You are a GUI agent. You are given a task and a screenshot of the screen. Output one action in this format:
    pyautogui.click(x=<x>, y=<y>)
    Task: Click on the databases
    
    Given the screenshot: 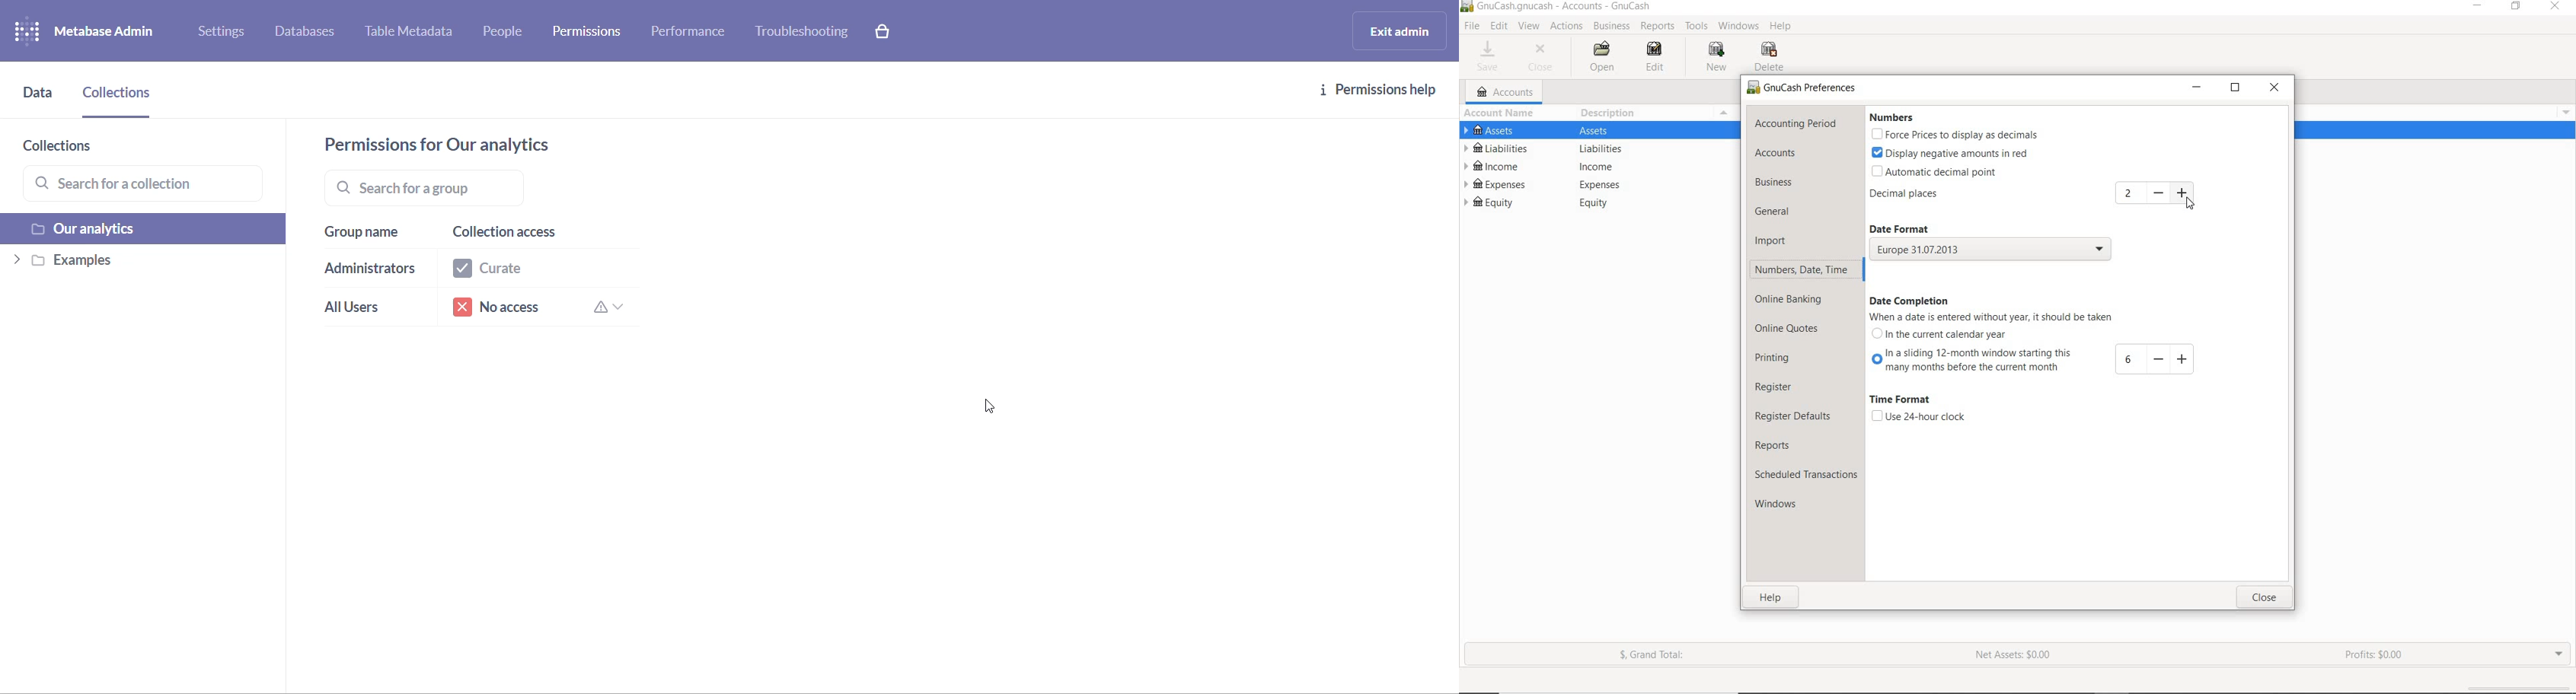 What is the action you would take?
    pyautogui.click(x=313, y=33)
    